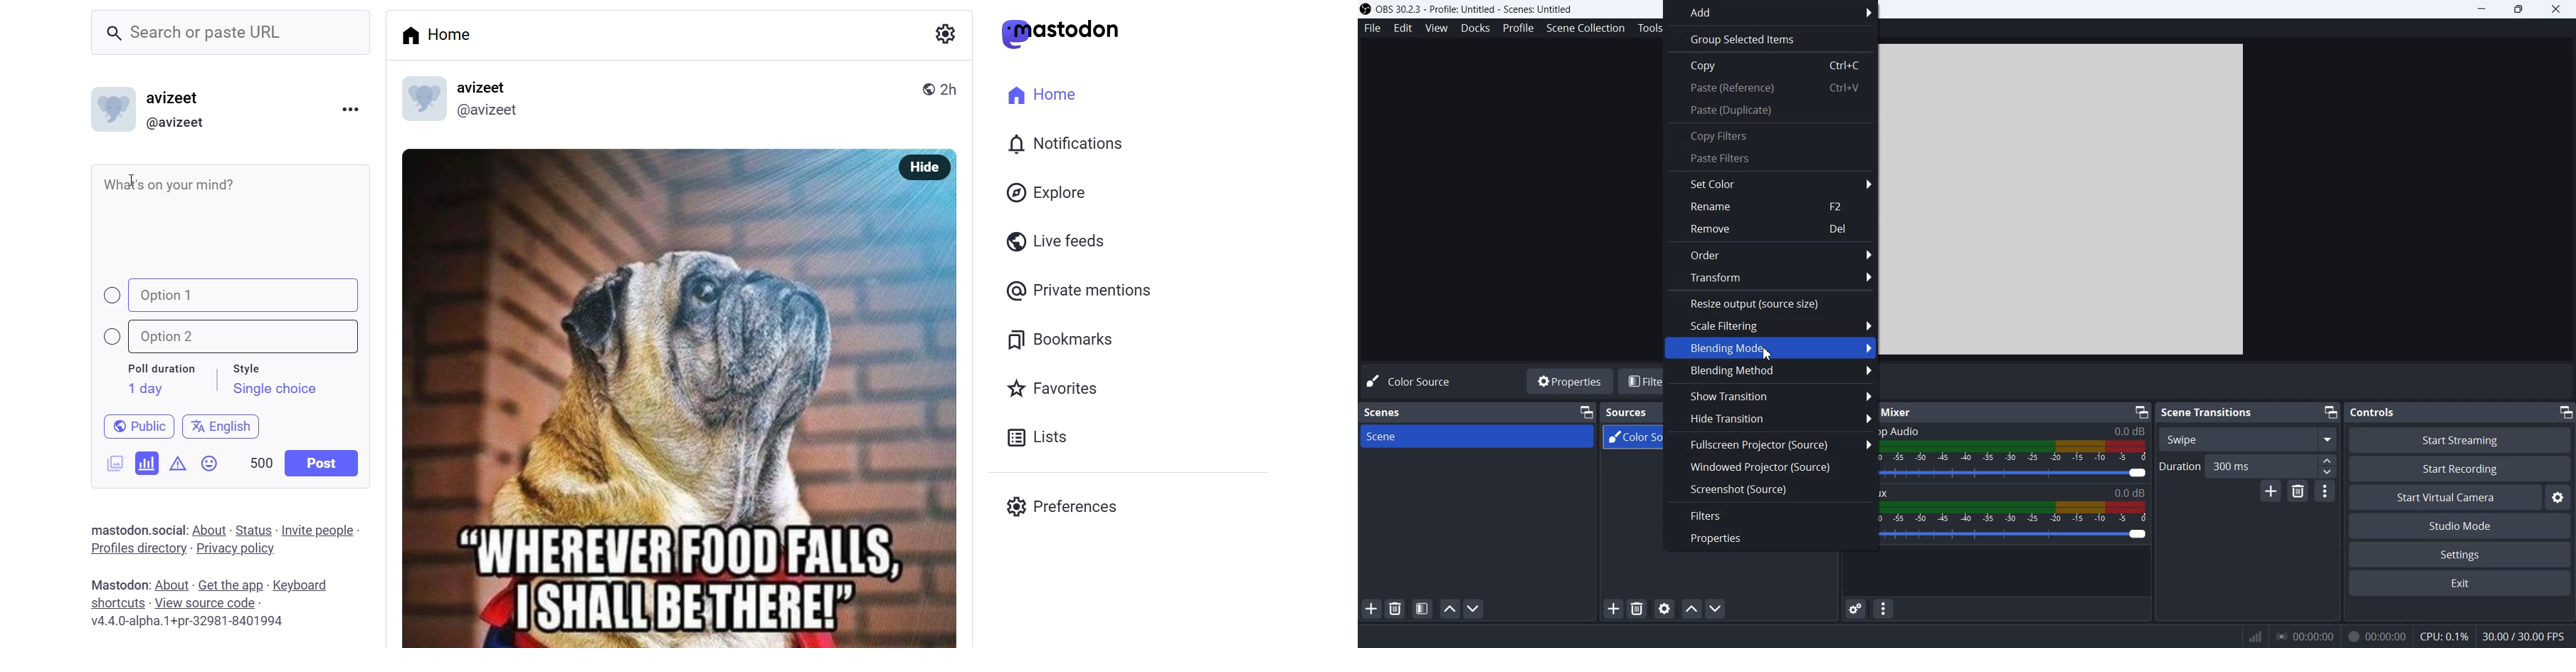 The image size is (2576, 672). Describe the element at coordinates (1770, 325) in the screenshot. I see `Scale Filtering` at that location.